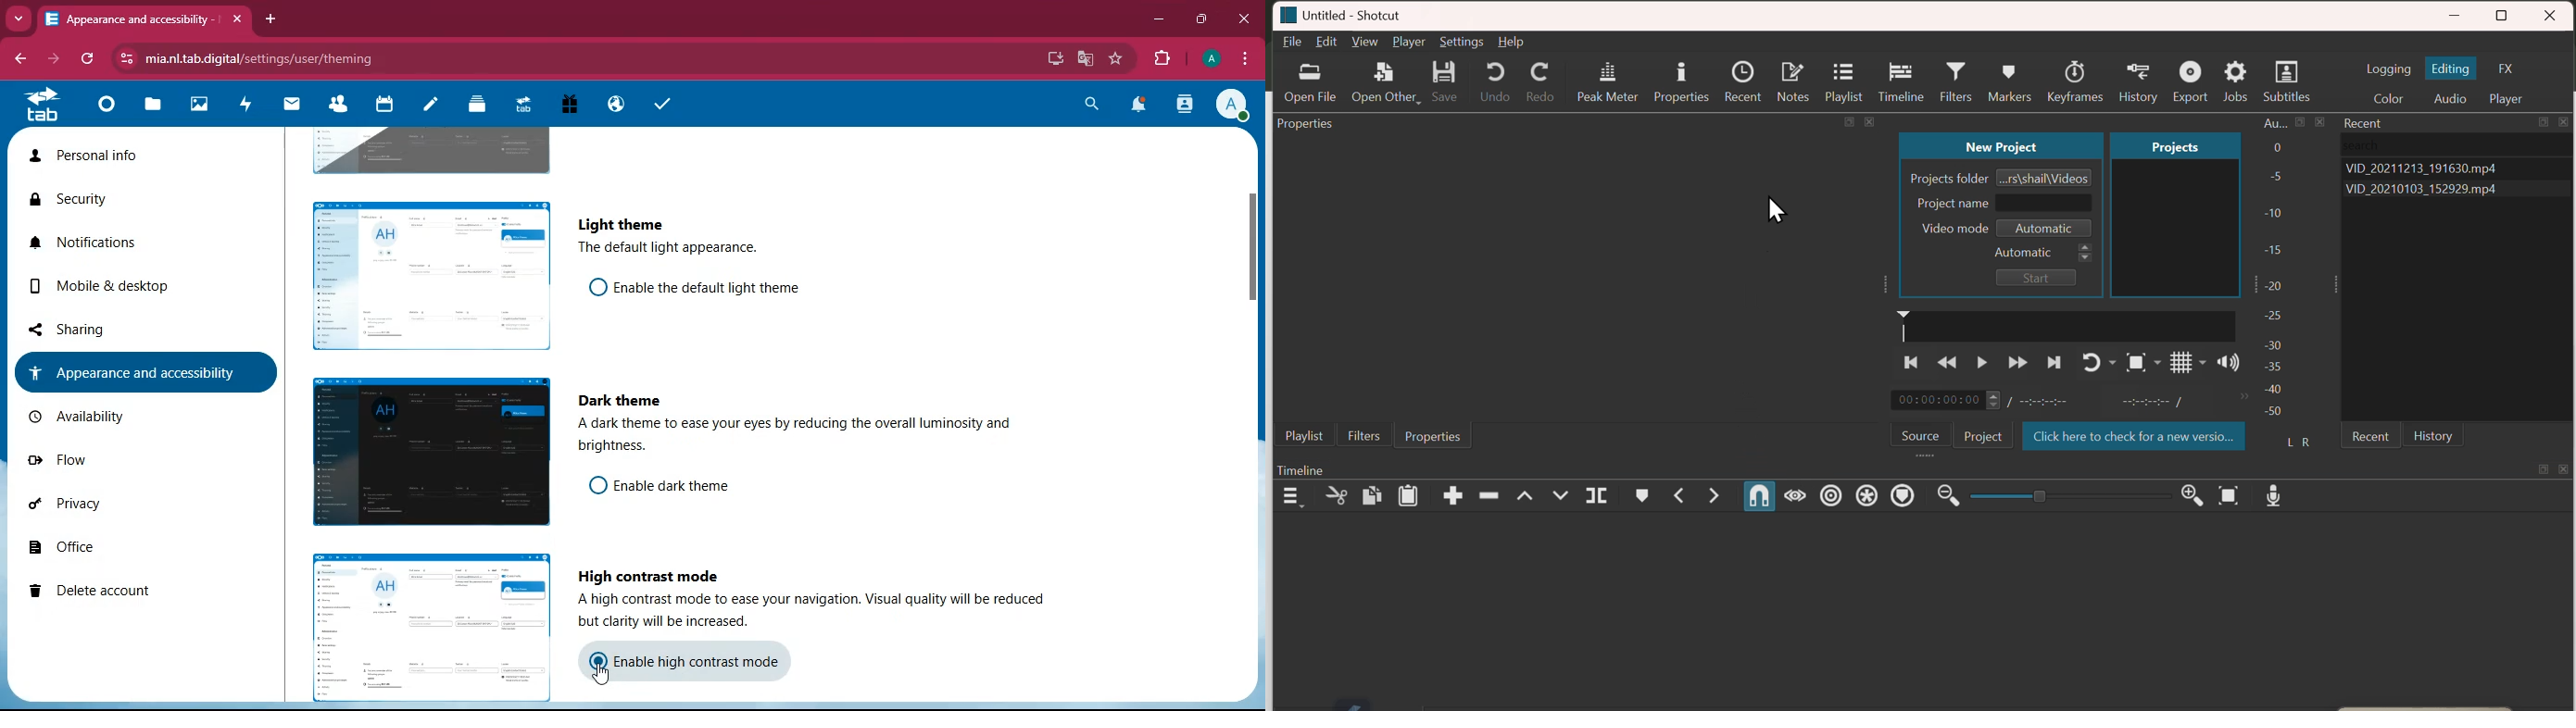 Image resolution: width=2576 pixels, height=728 pixels. Describe the element at coordinates (1444, 79) in the screenshot. I see `save` at that location.